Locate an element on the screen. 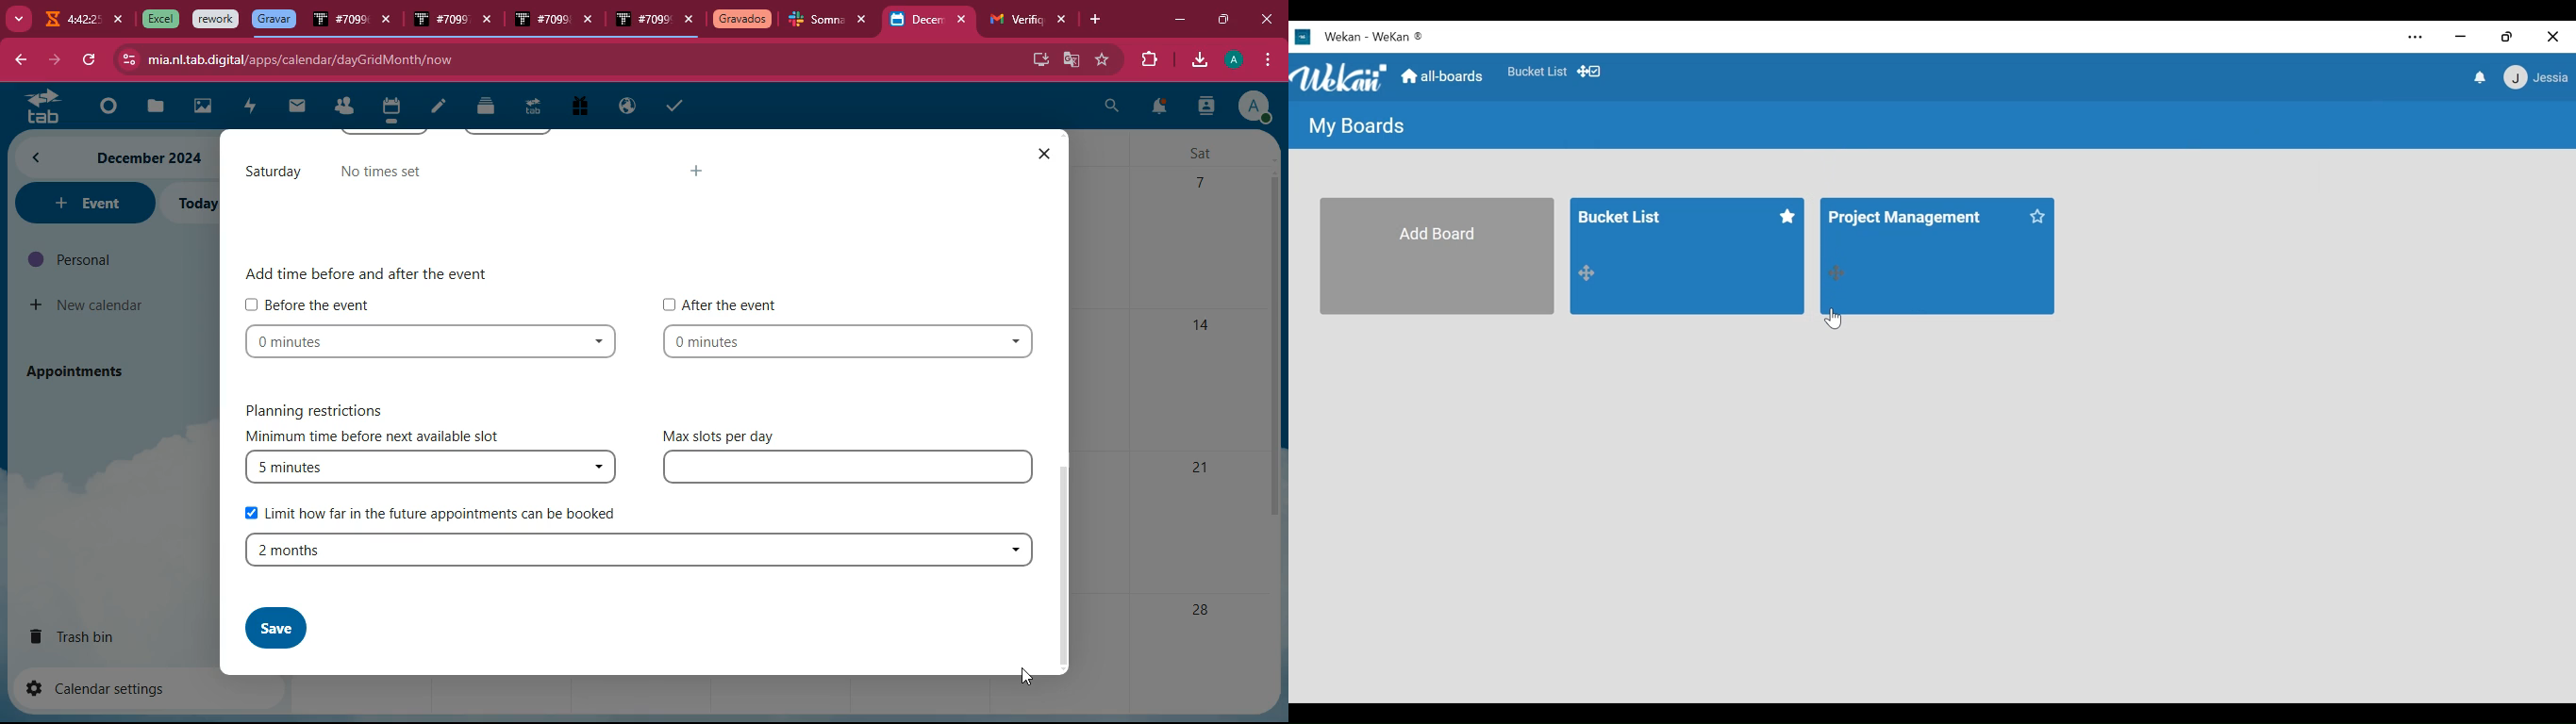  tab is located at coordinates (1013, 20).